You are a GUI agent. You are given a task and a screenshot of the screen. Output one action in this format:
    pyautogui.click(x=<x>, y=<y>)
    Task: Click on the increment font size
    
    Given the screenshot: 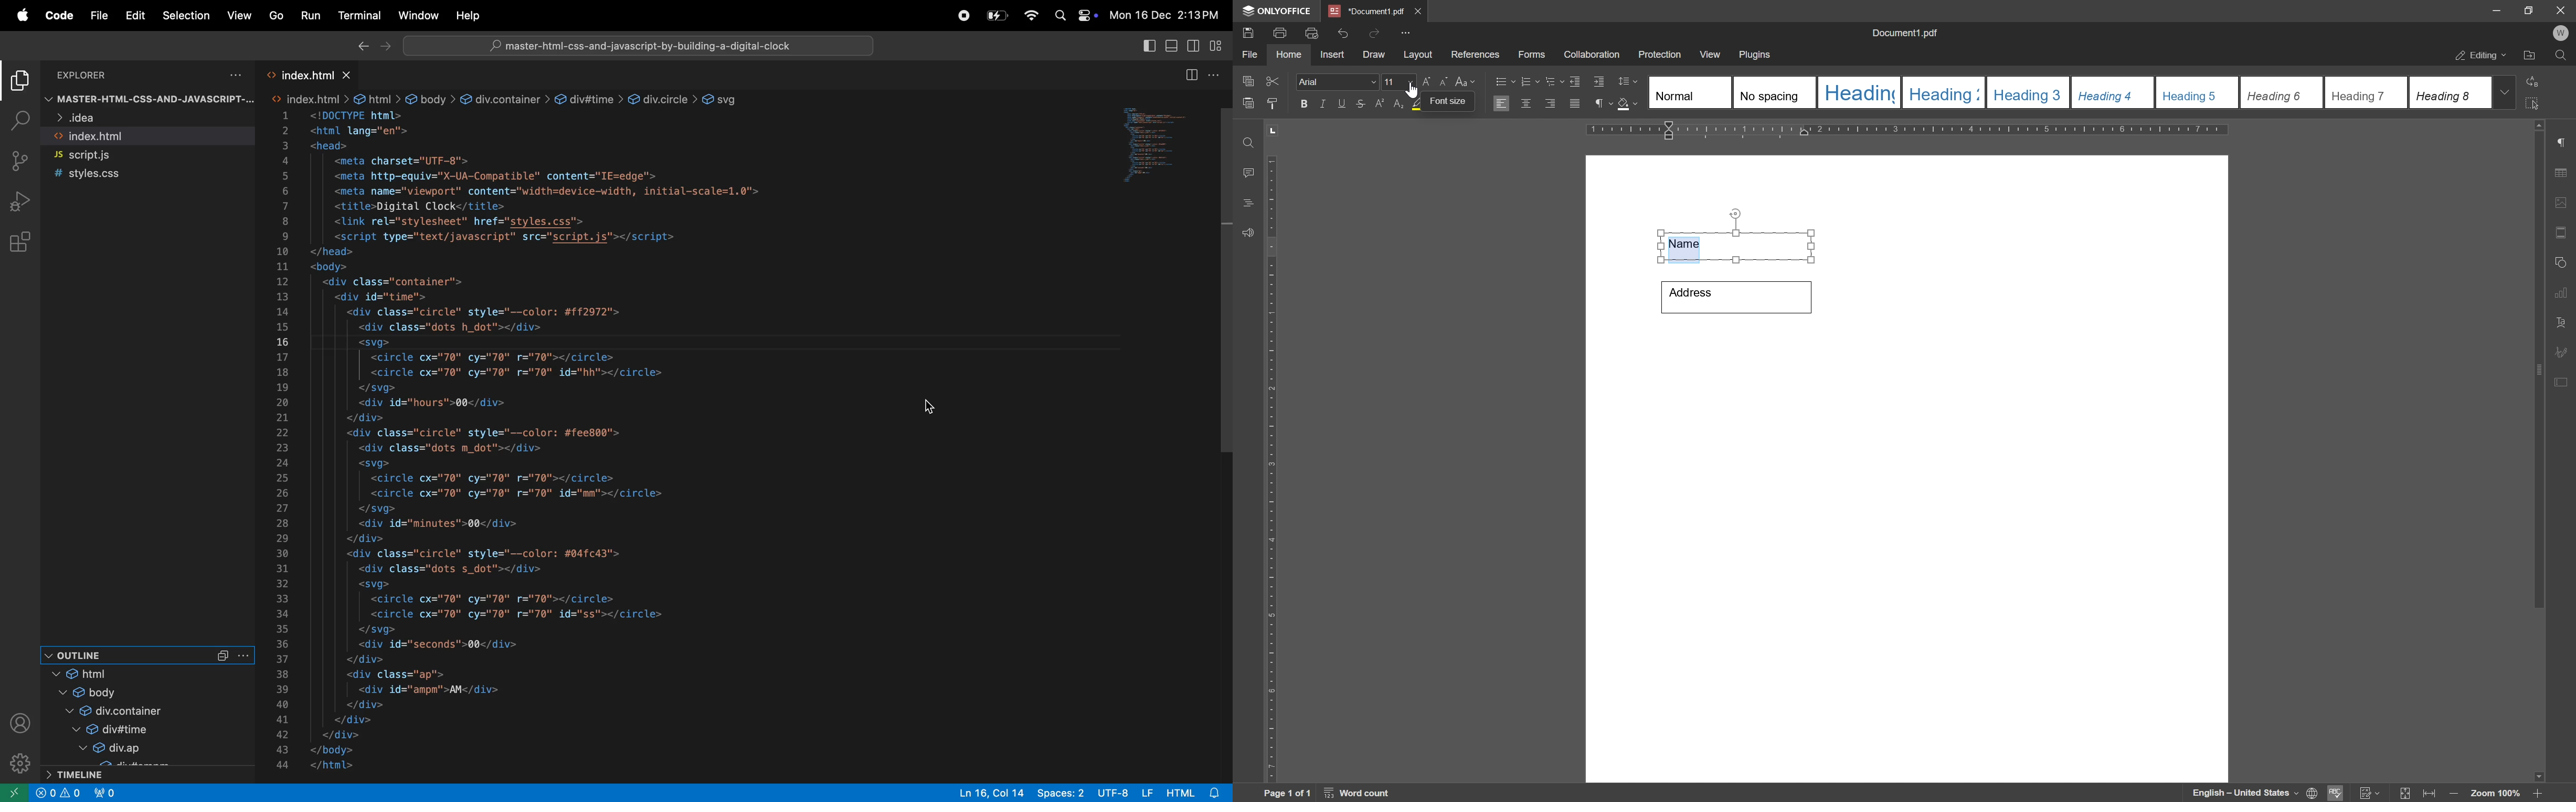 What is the action you would take?
    pyautogui.click(x=1420, y=81)
    